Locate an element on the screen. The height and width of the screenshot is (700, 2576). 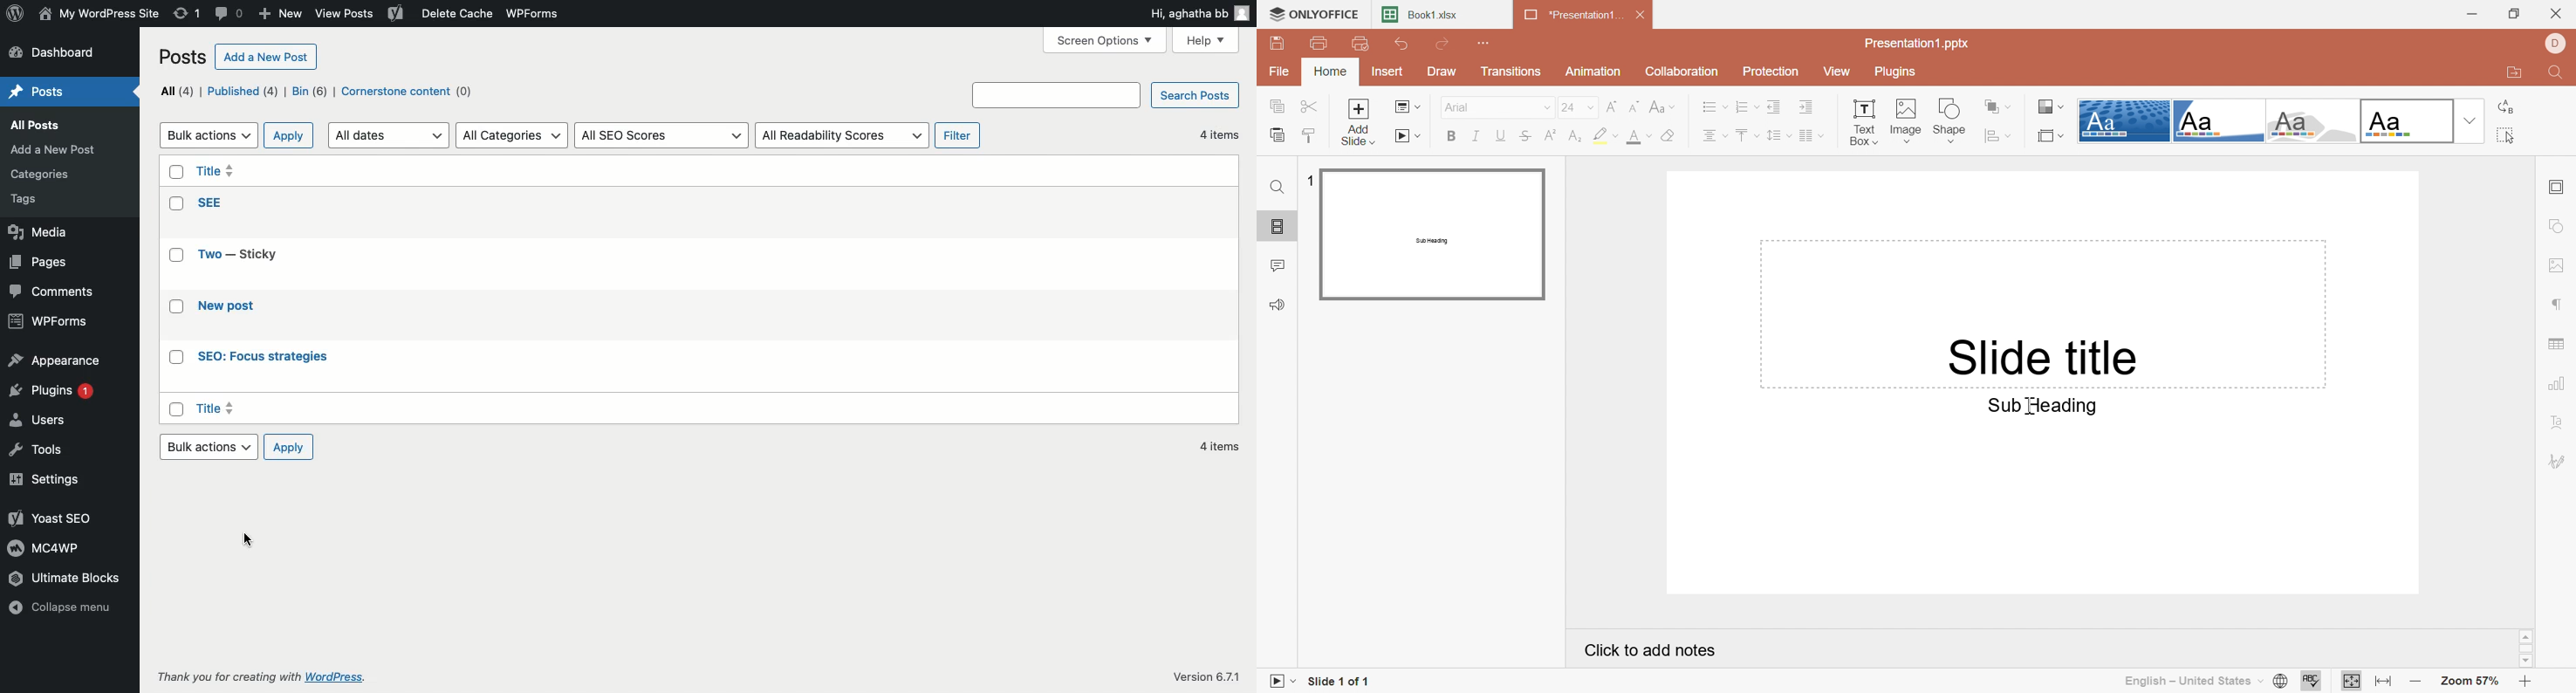
Turtle is located at coordinates (2312, 121).